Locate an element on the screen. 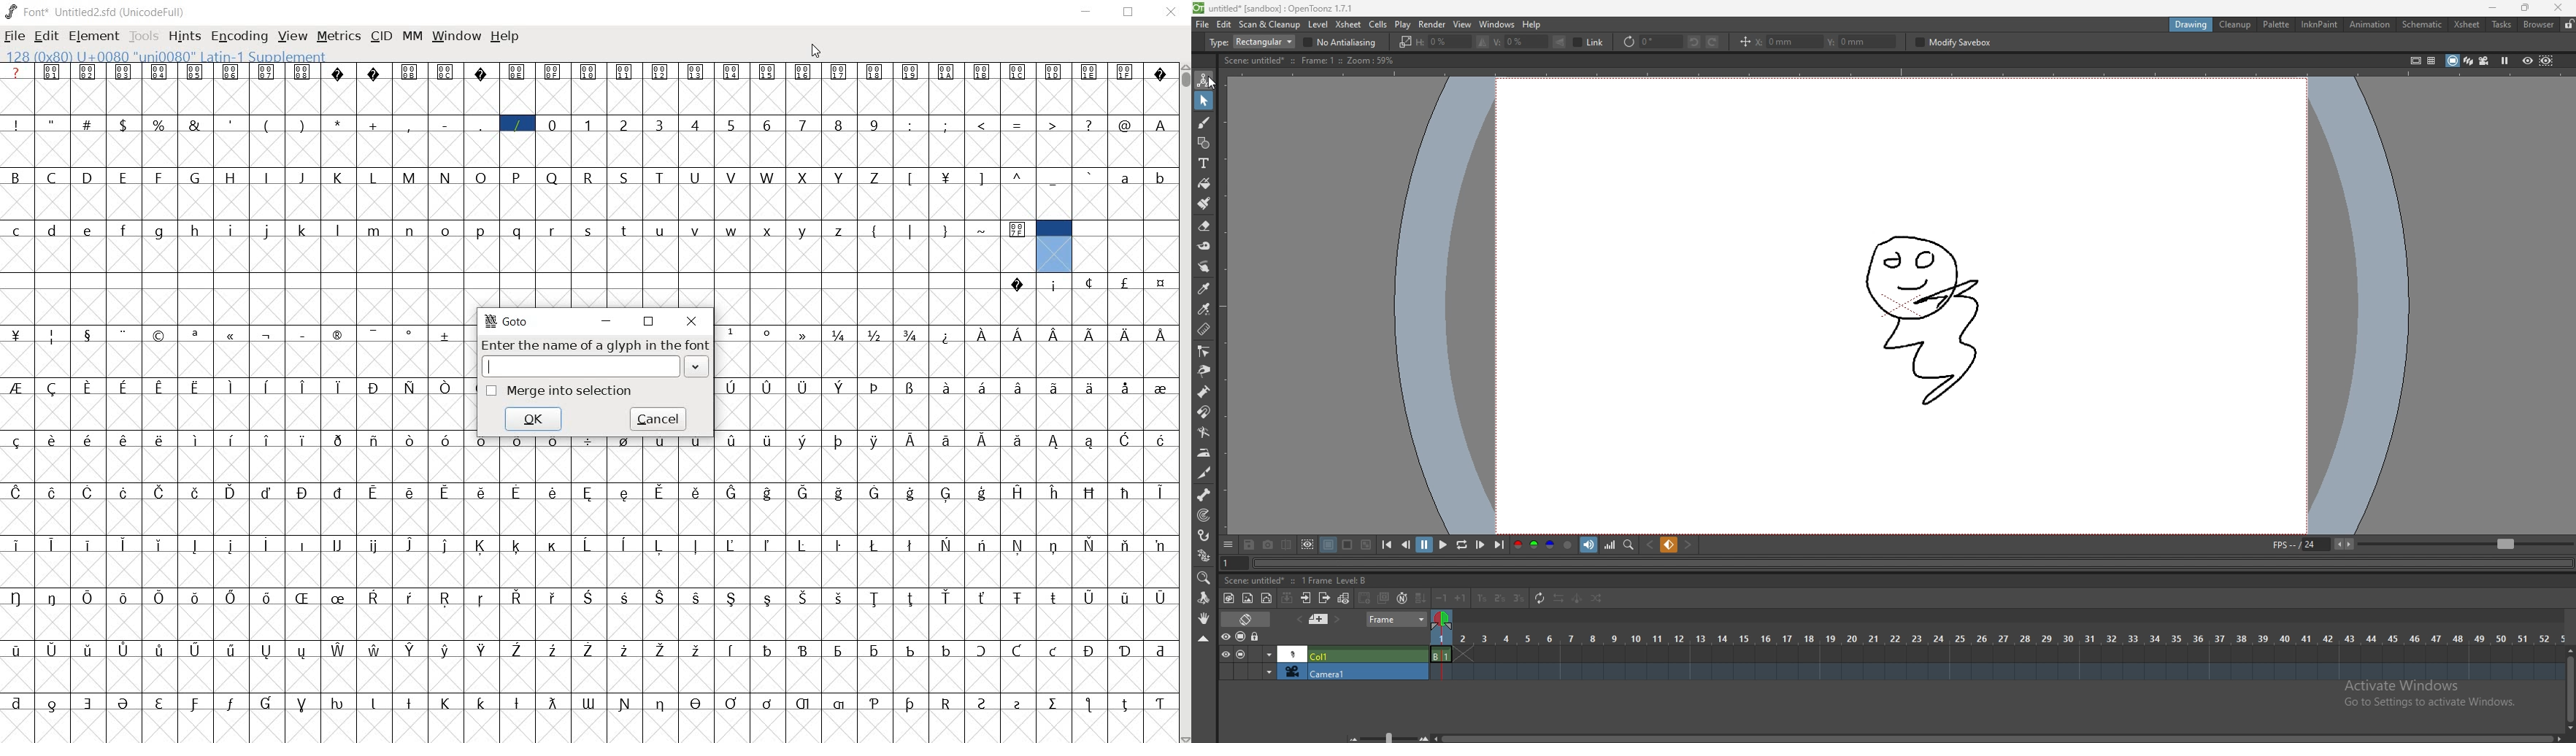 This screenshot has height=756, width=2576. Symbol is located at coordinates (696, 445).